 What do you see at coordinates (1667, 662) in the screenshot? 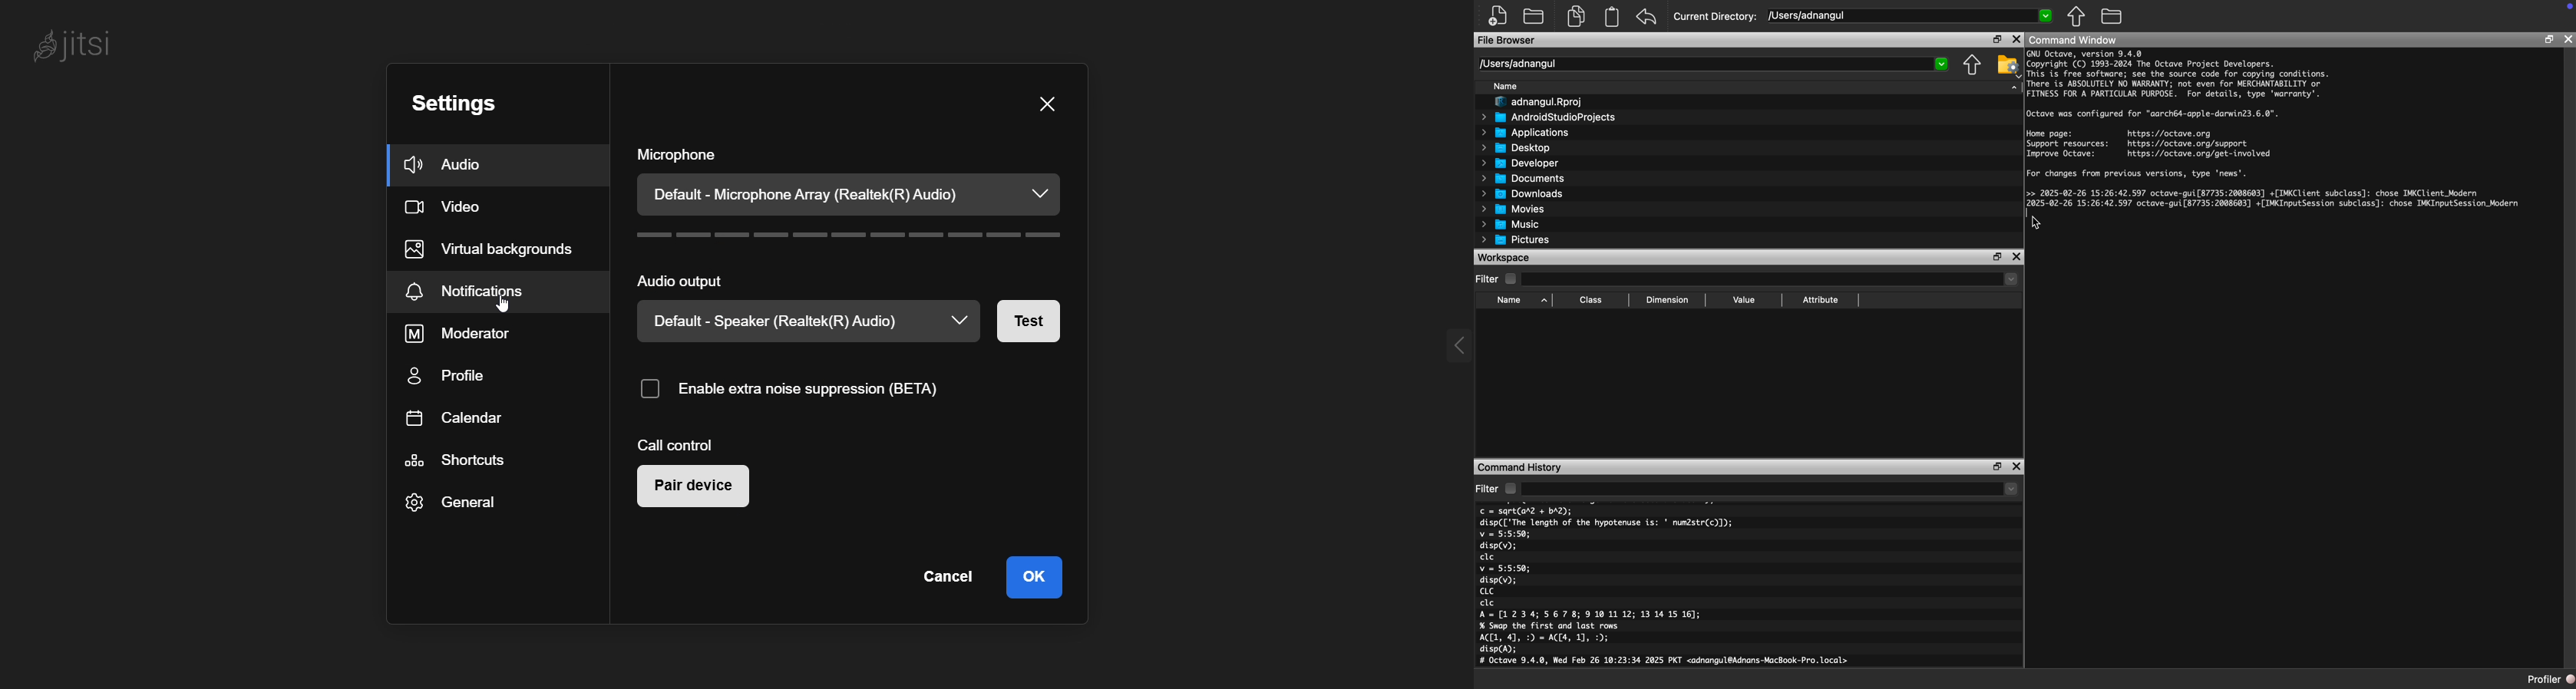
I see `# Octave 9.4.0, Wed Feb 26 10:23:34 2025 PKT <adnangul@Adnans-MacBook-Pro.local>` at bounding box center [1667, 662].